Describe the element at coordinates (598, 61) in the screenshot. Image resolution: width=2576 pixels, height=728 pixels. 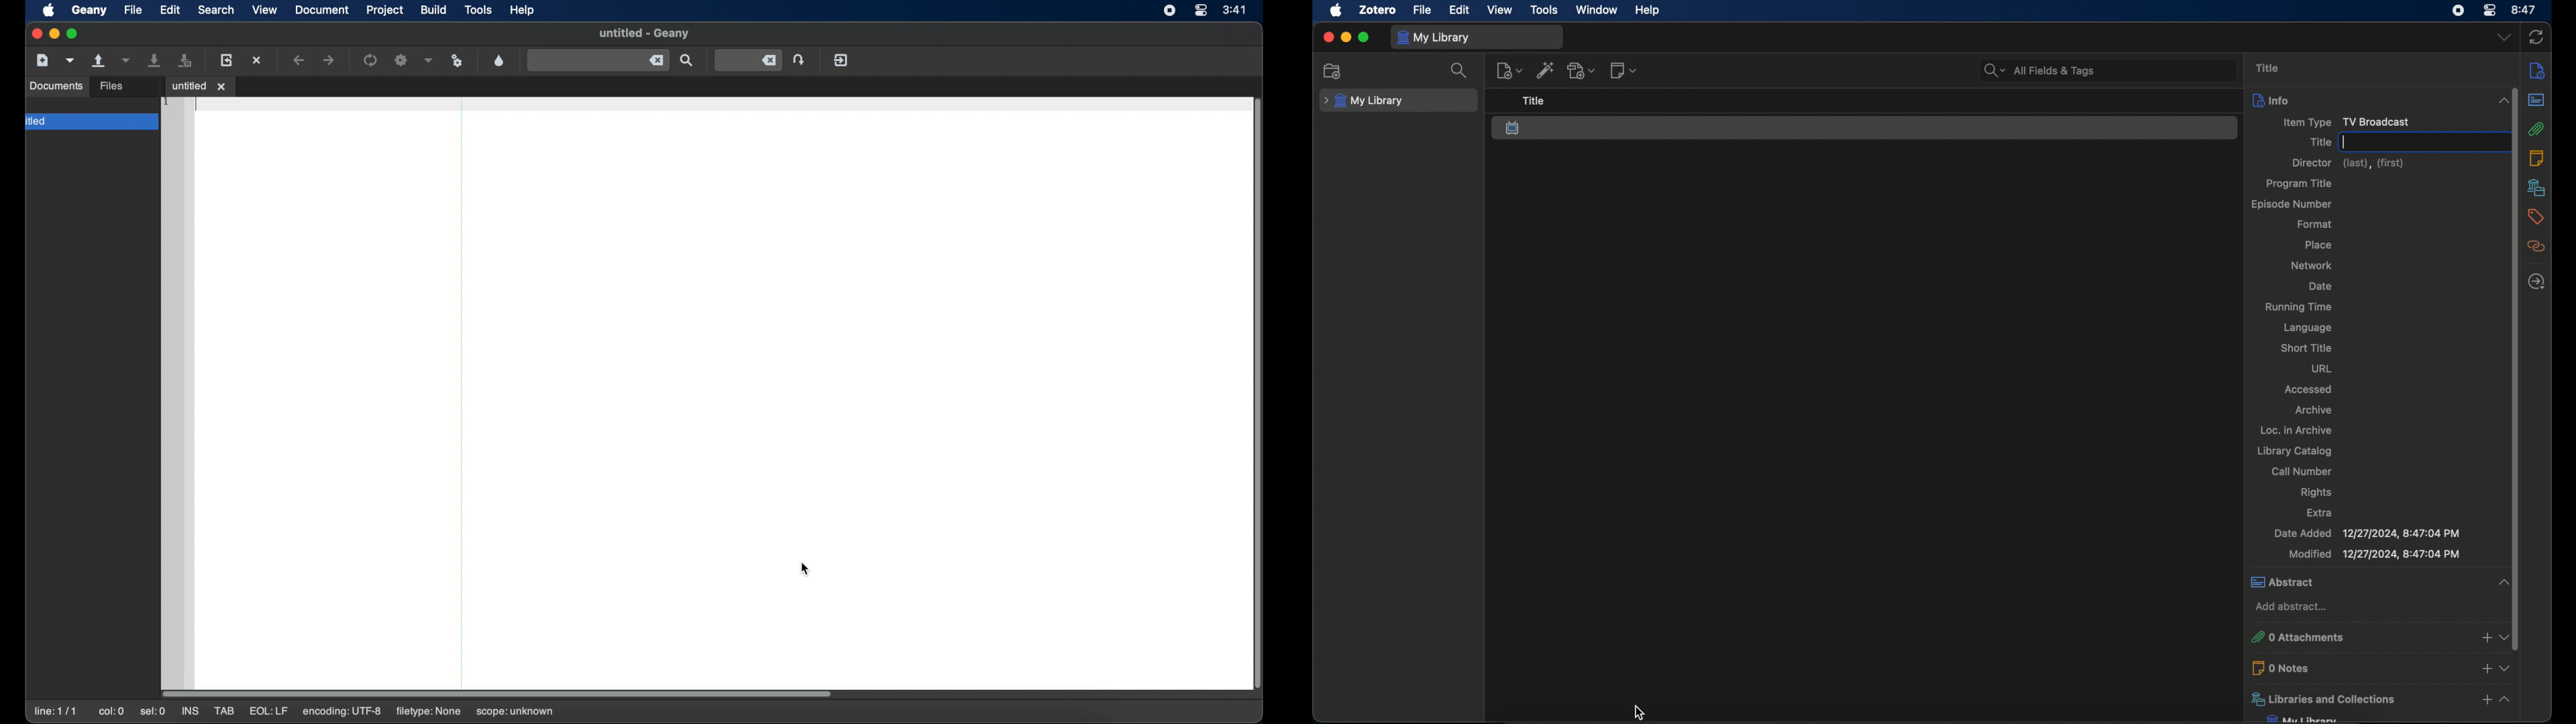
I see `find entered text in current file` at that location.